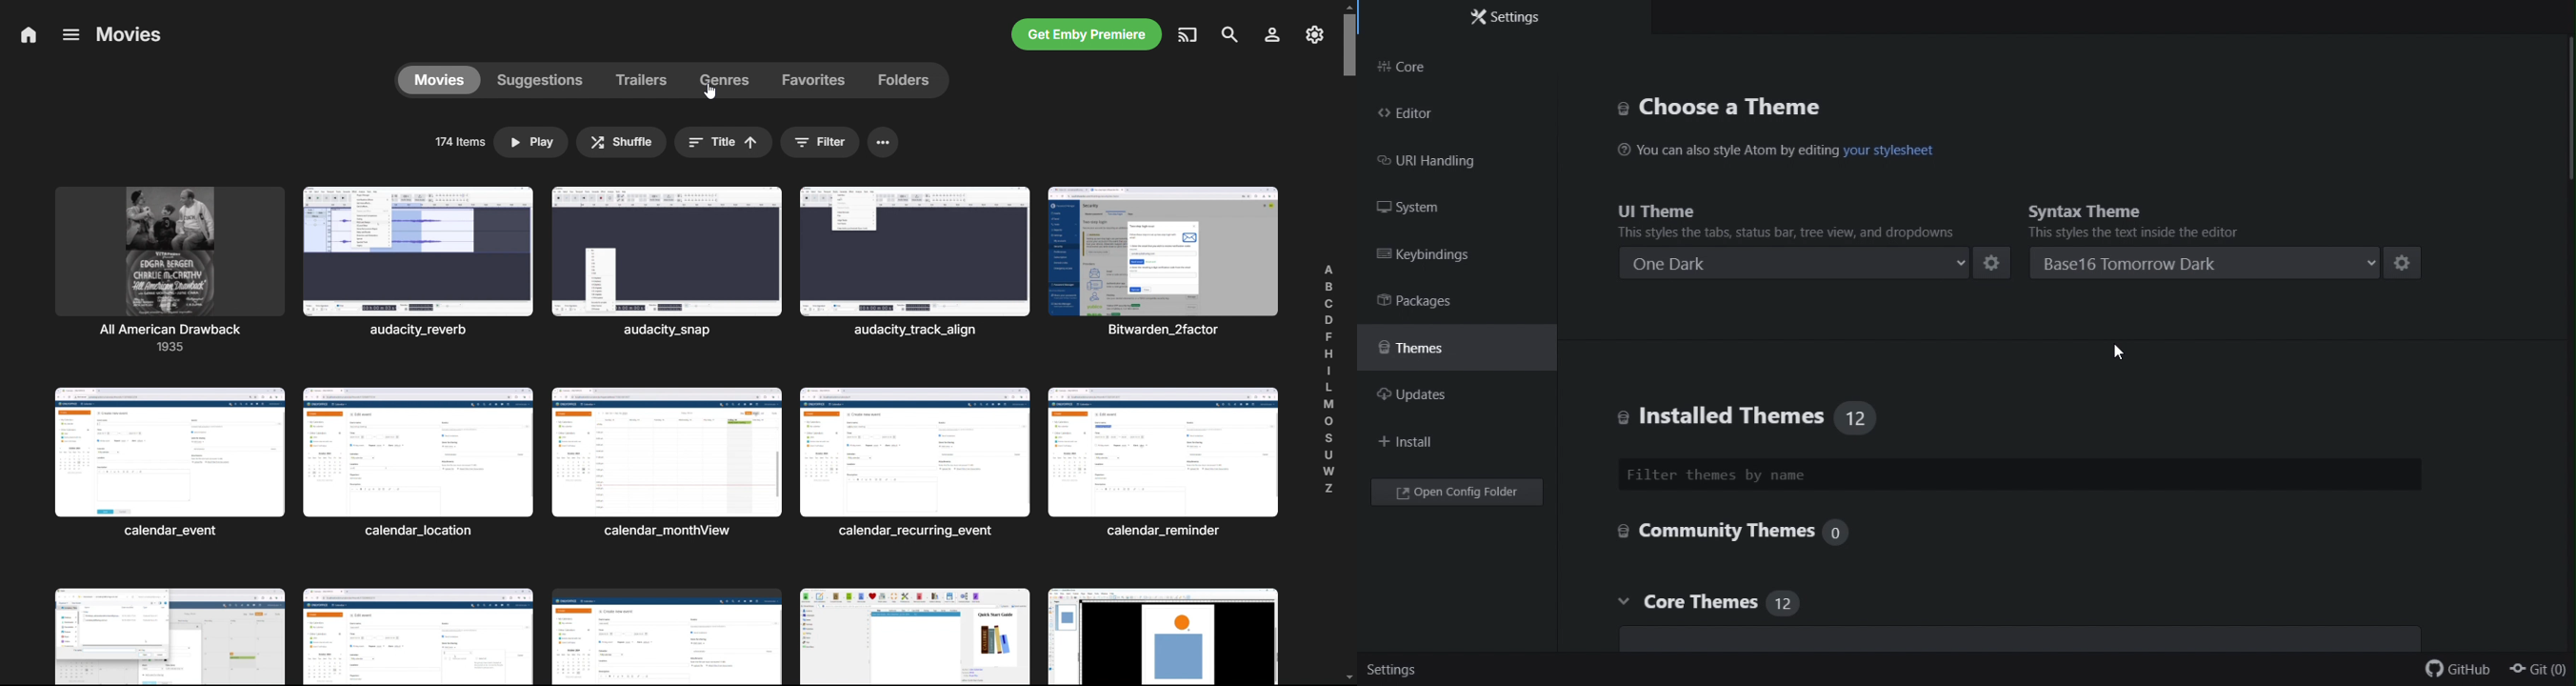 The height and width of the screenshot is (700, 2576). Describe the element at coordinates (1429, 353) in the screenshot. I see `Themes` at that location.